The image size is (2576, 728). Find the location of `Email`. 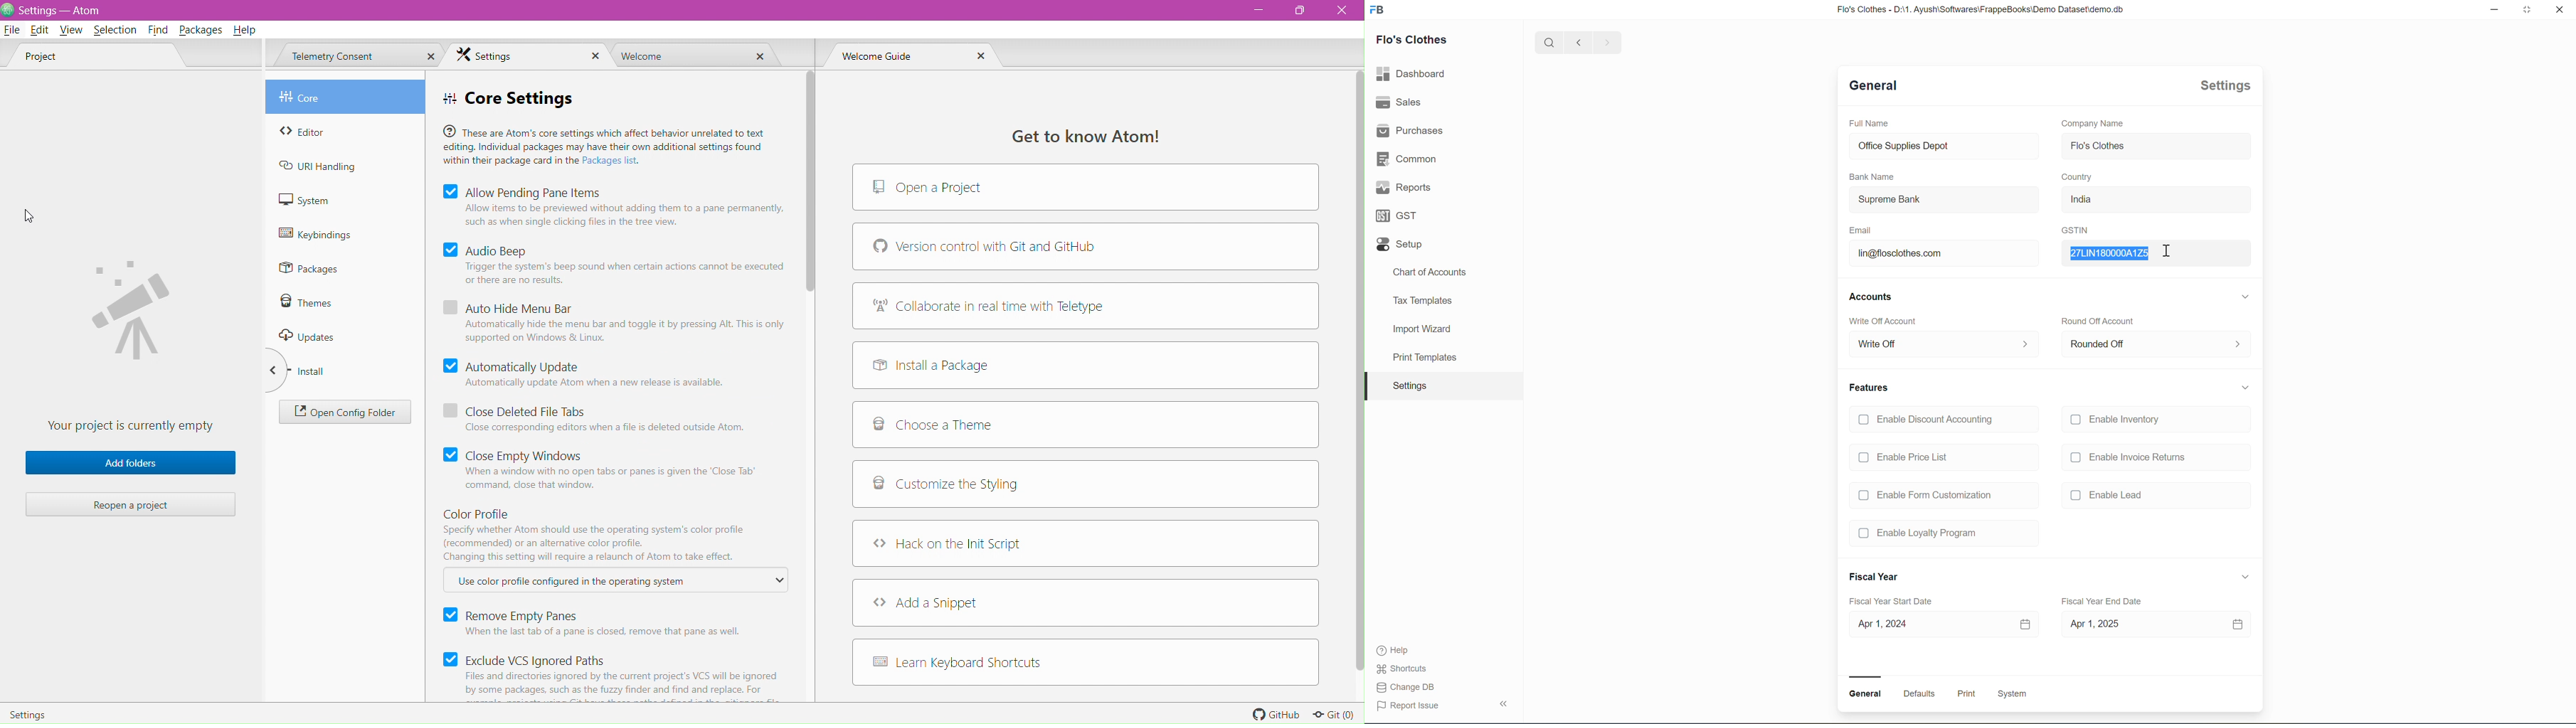

Email is located at coordinates (1861, 230).